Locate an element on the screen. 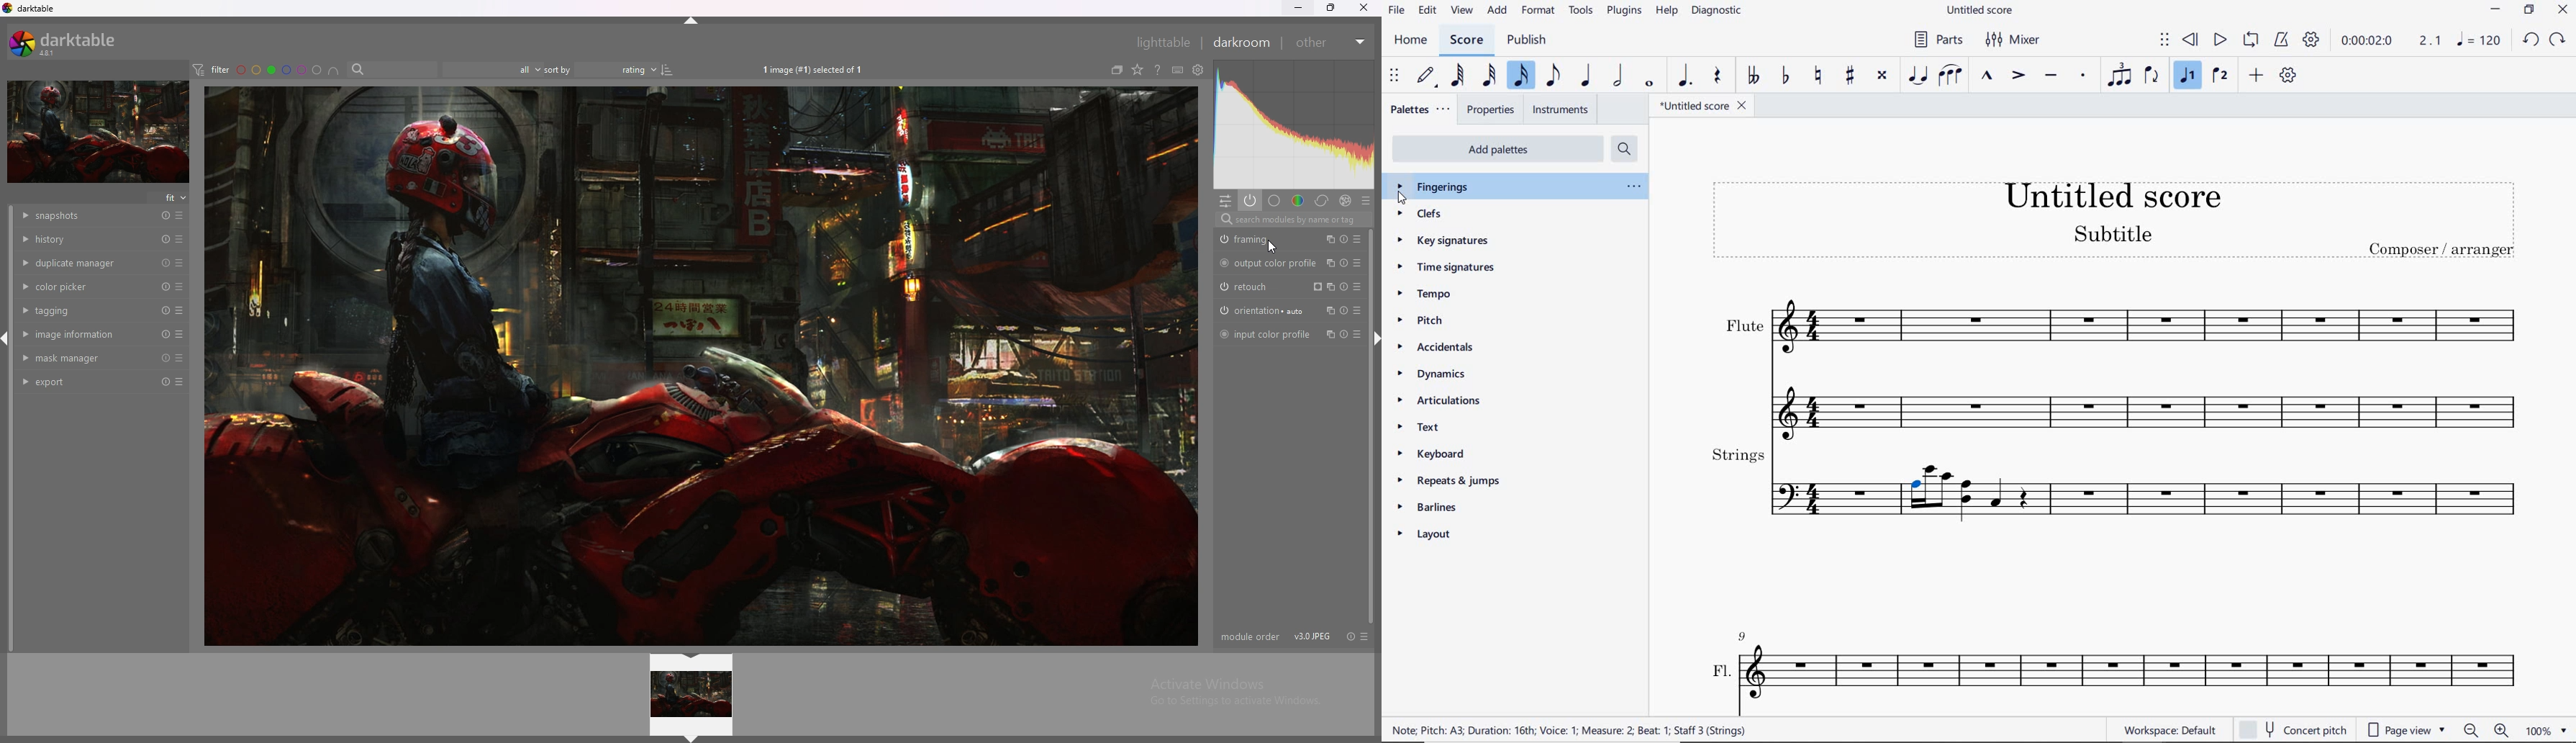 Image resolution: width=2576 pixels, height=756 pixels. score description is located at coordinates (1572, 730).